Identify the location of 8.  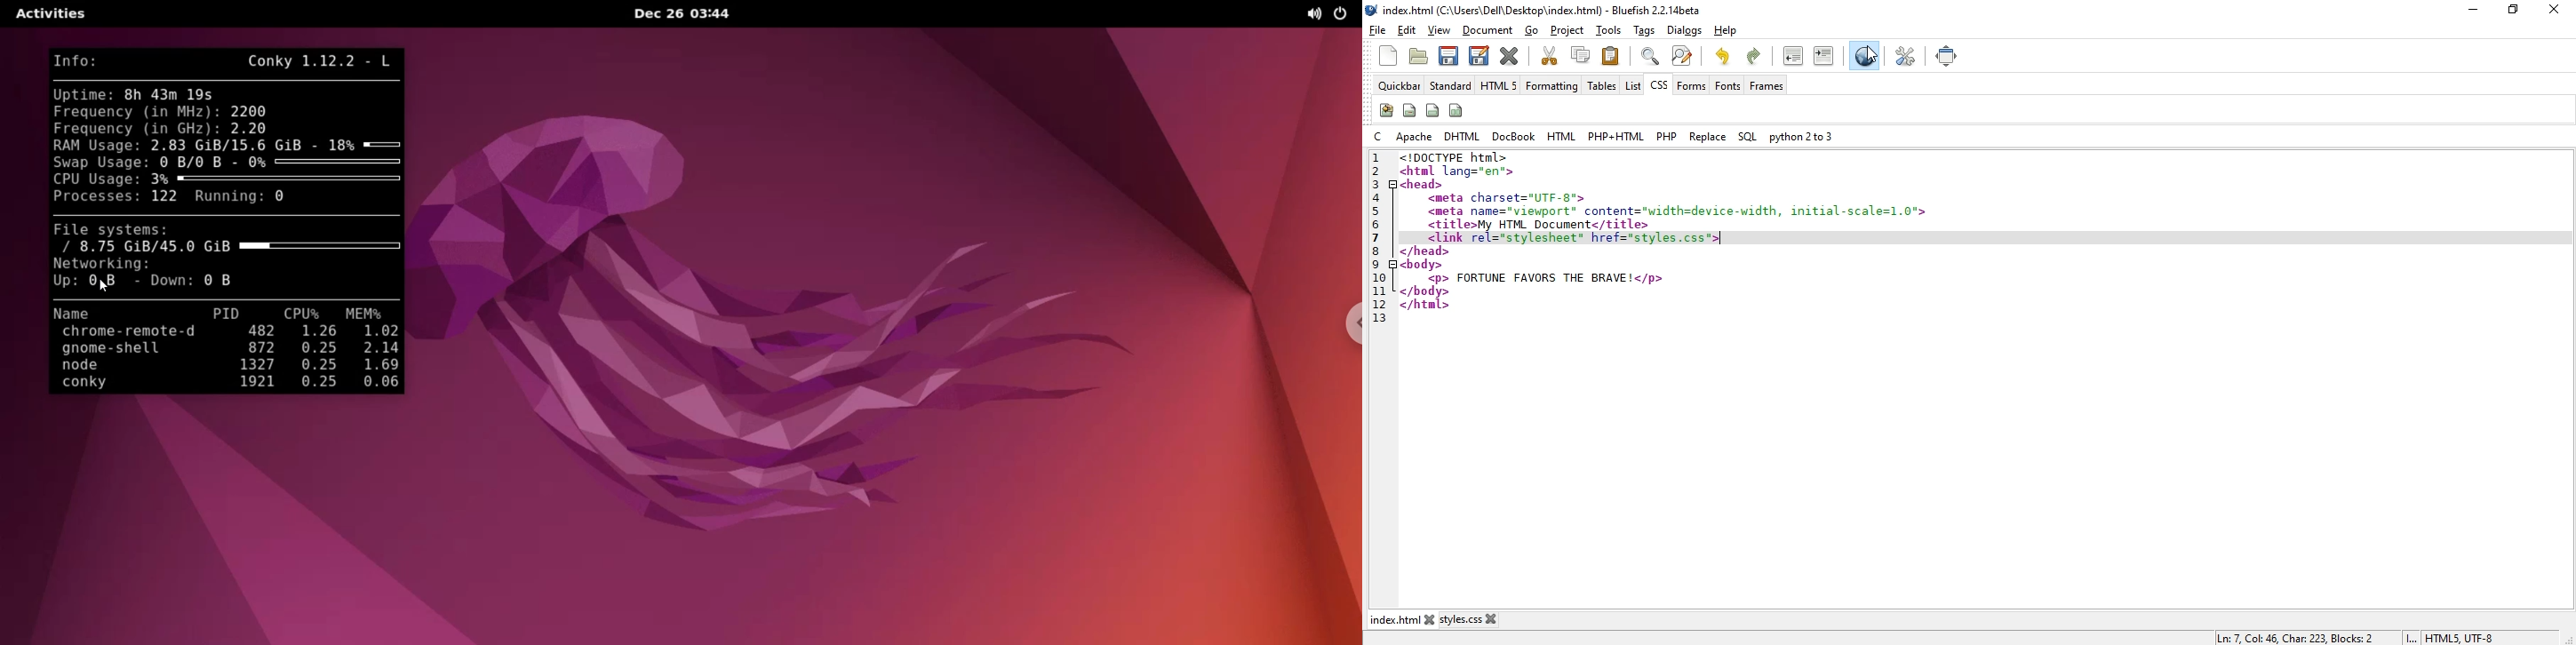
(1376, 250).